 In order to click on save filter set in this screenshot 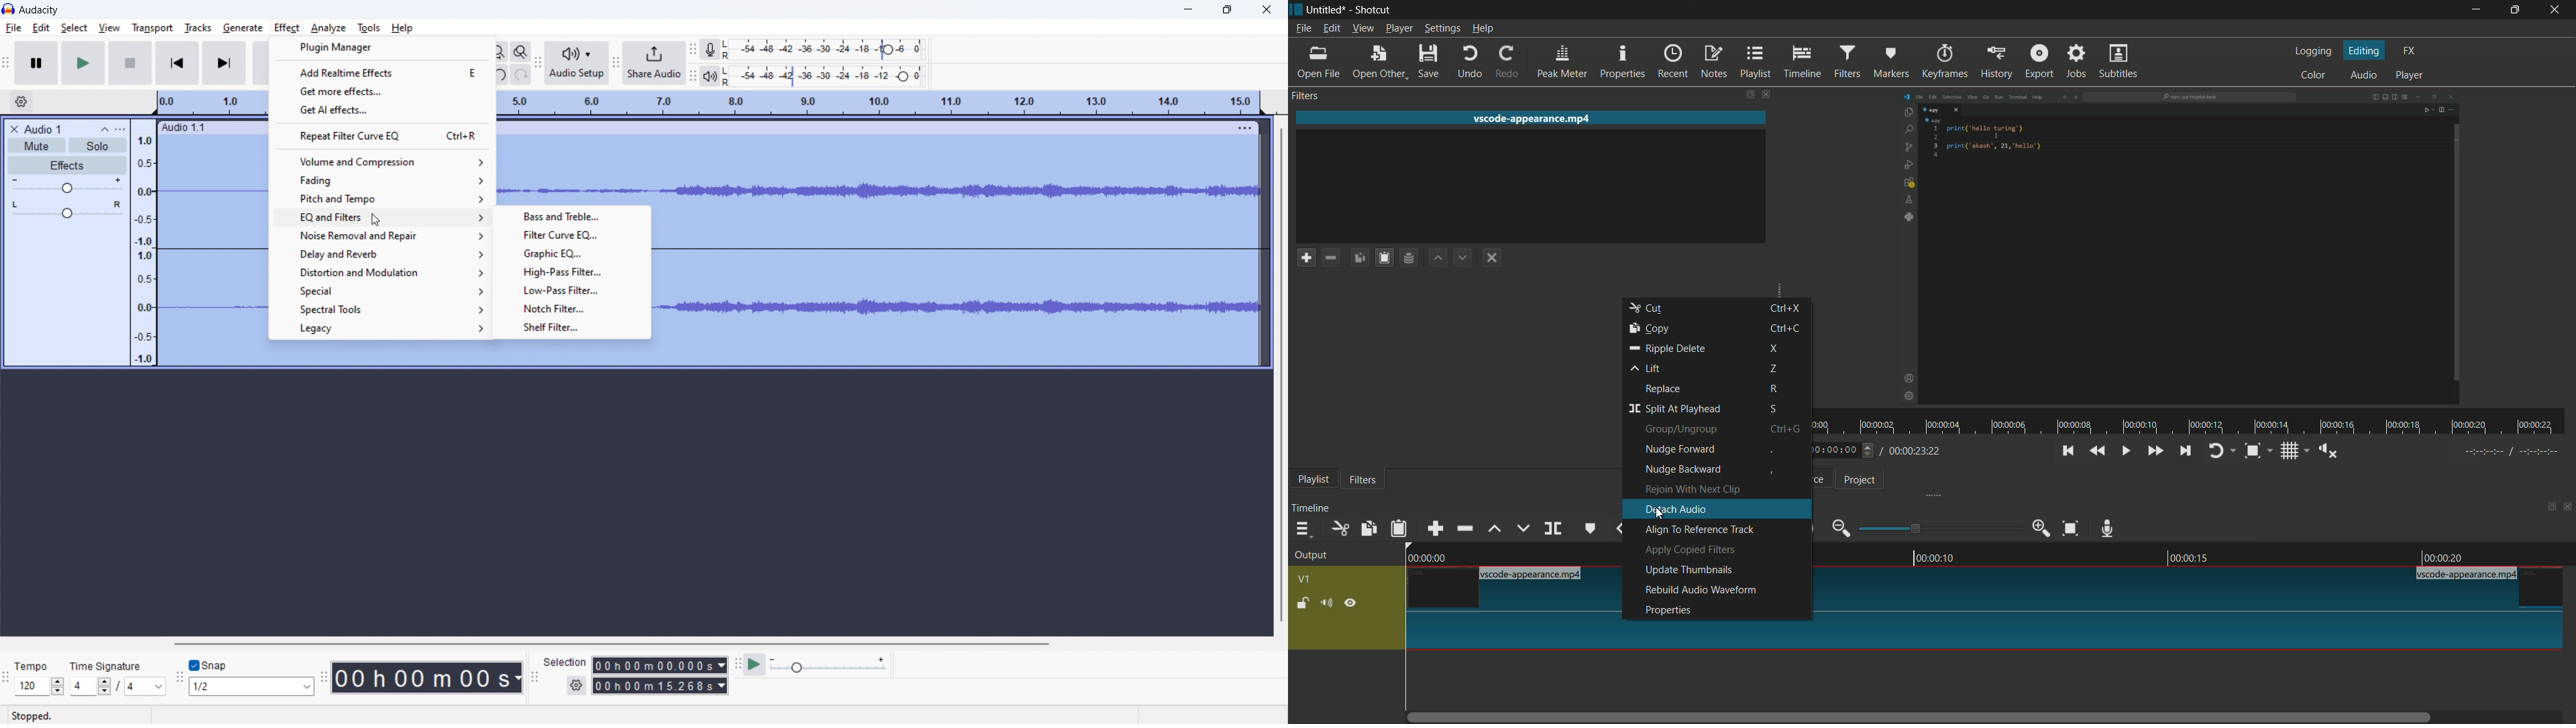, I will do `click(1408, 259)`.